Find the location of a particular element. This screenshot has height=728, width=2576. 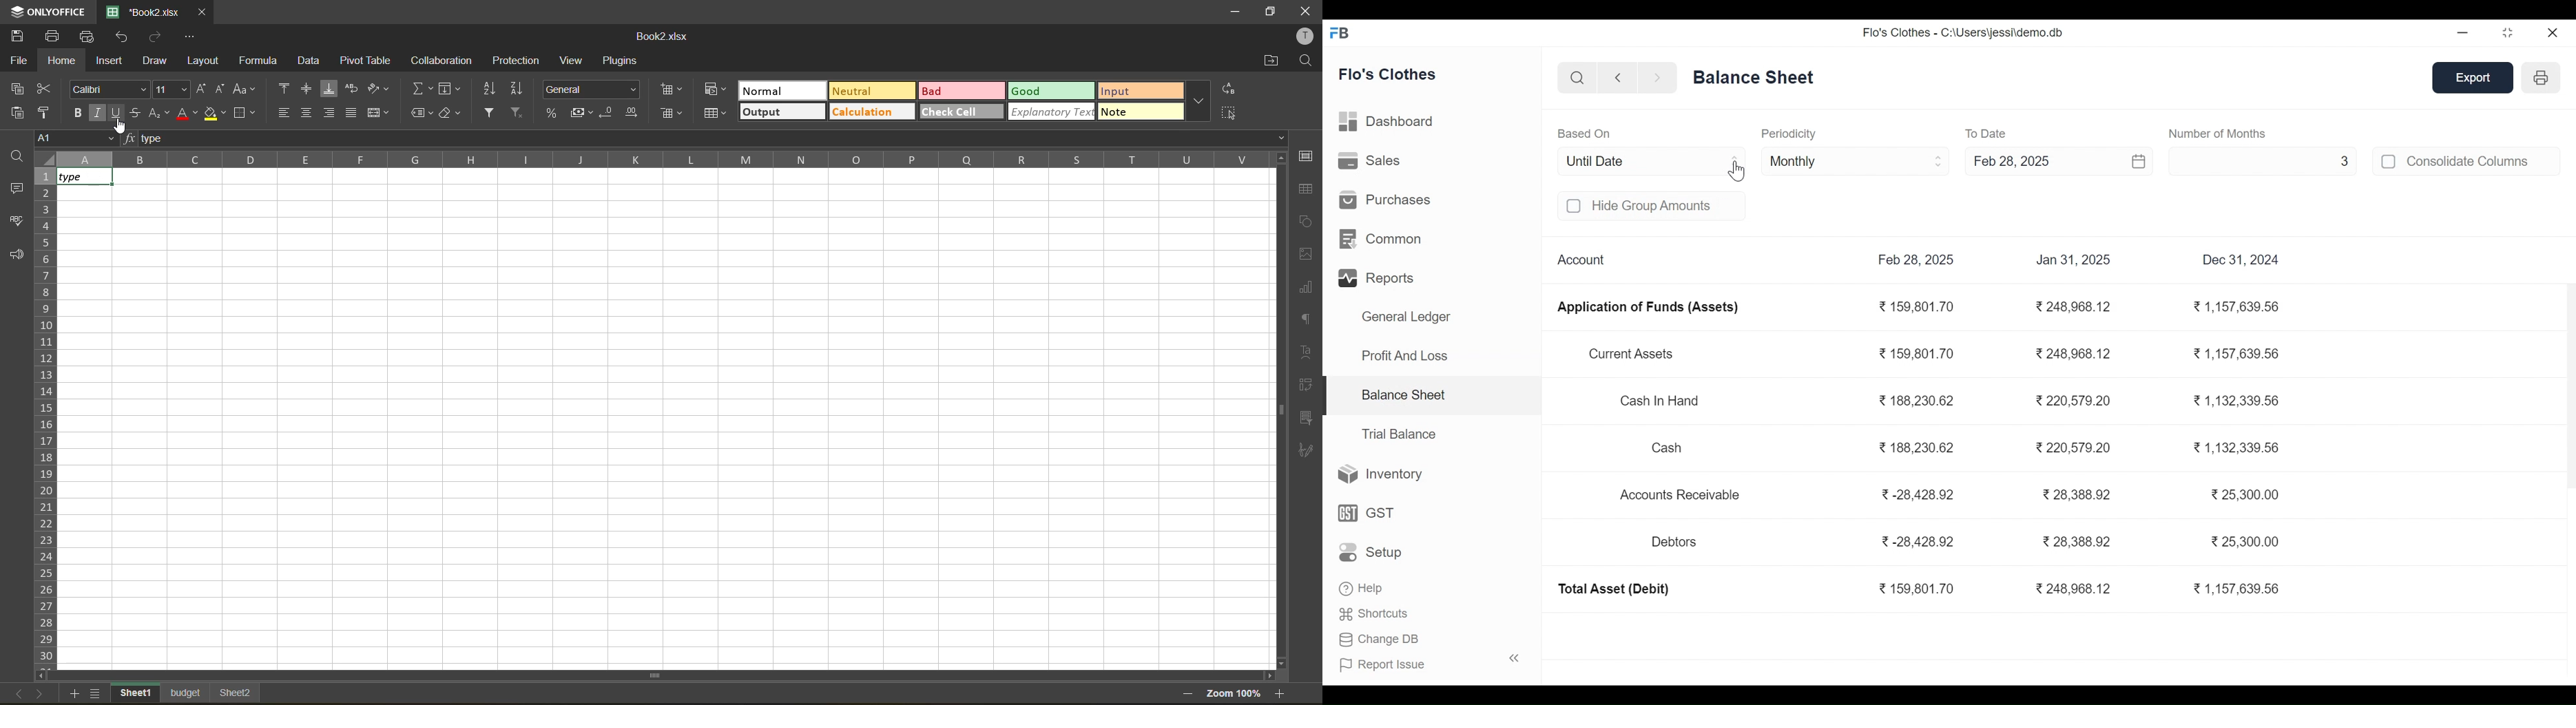

fields is located at coordinates (449, 89).